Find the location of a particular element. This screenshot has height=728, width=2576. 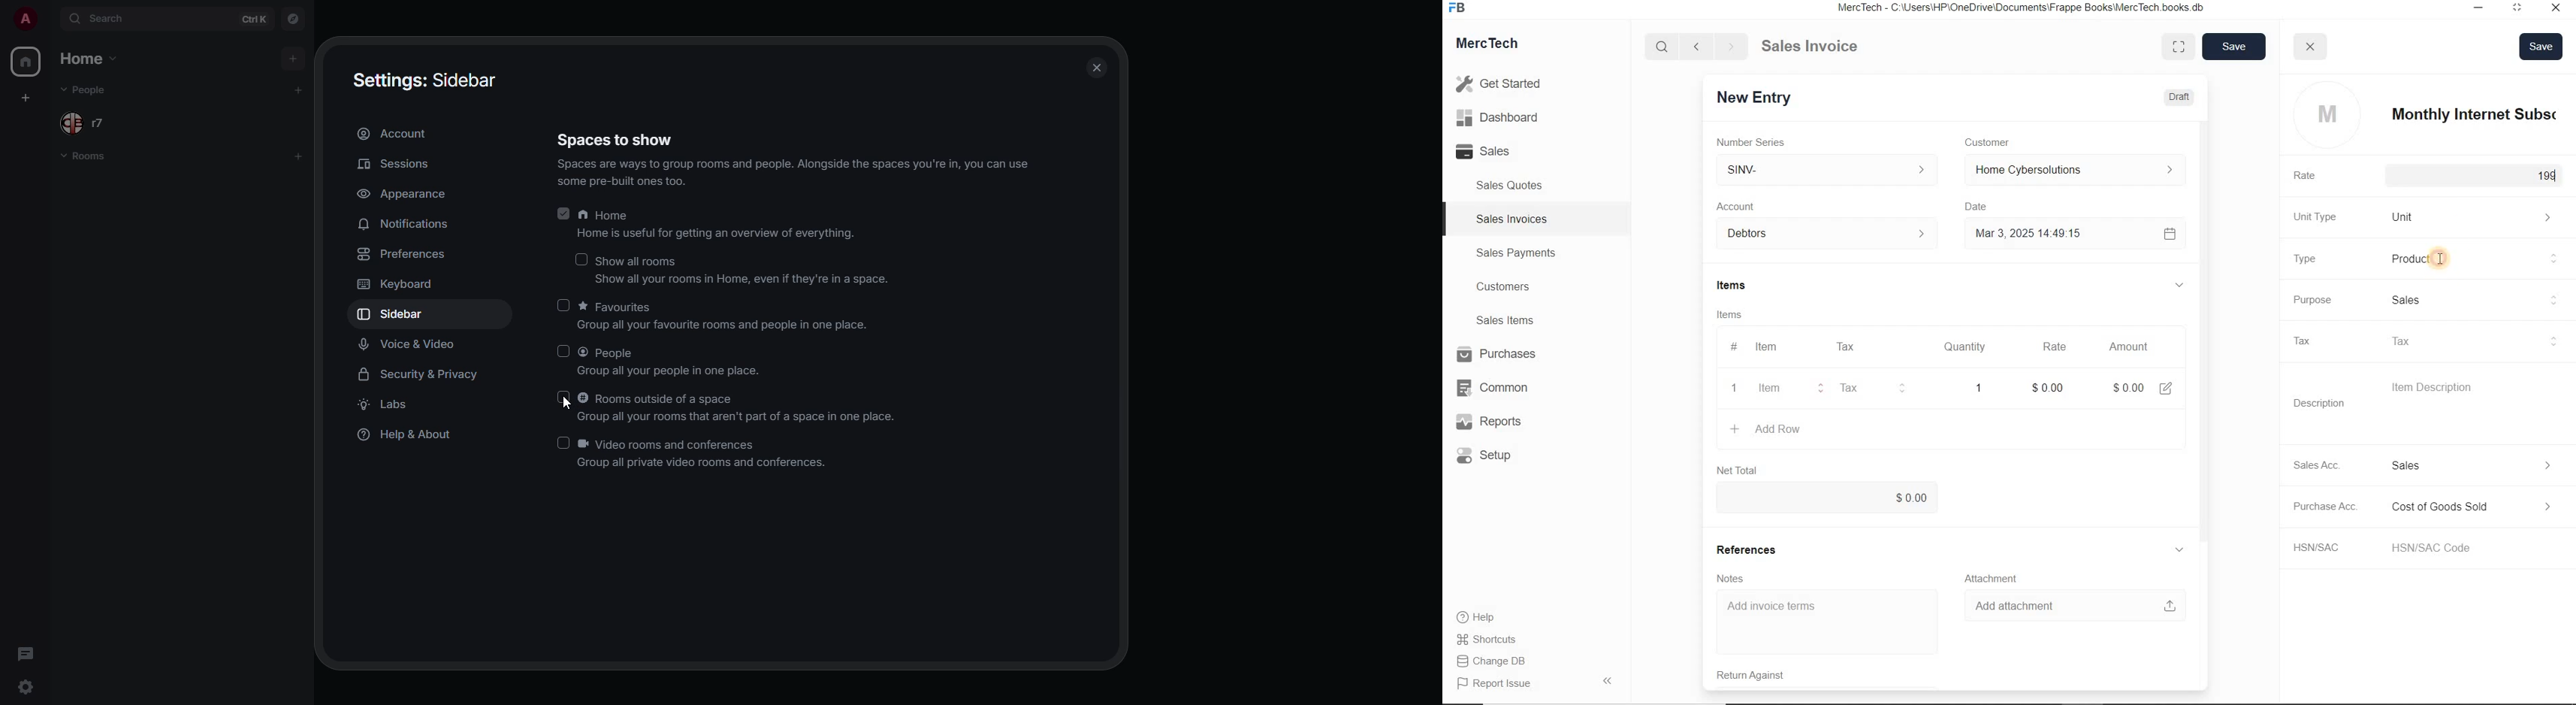

help & about is located at coordinates (408, 436).